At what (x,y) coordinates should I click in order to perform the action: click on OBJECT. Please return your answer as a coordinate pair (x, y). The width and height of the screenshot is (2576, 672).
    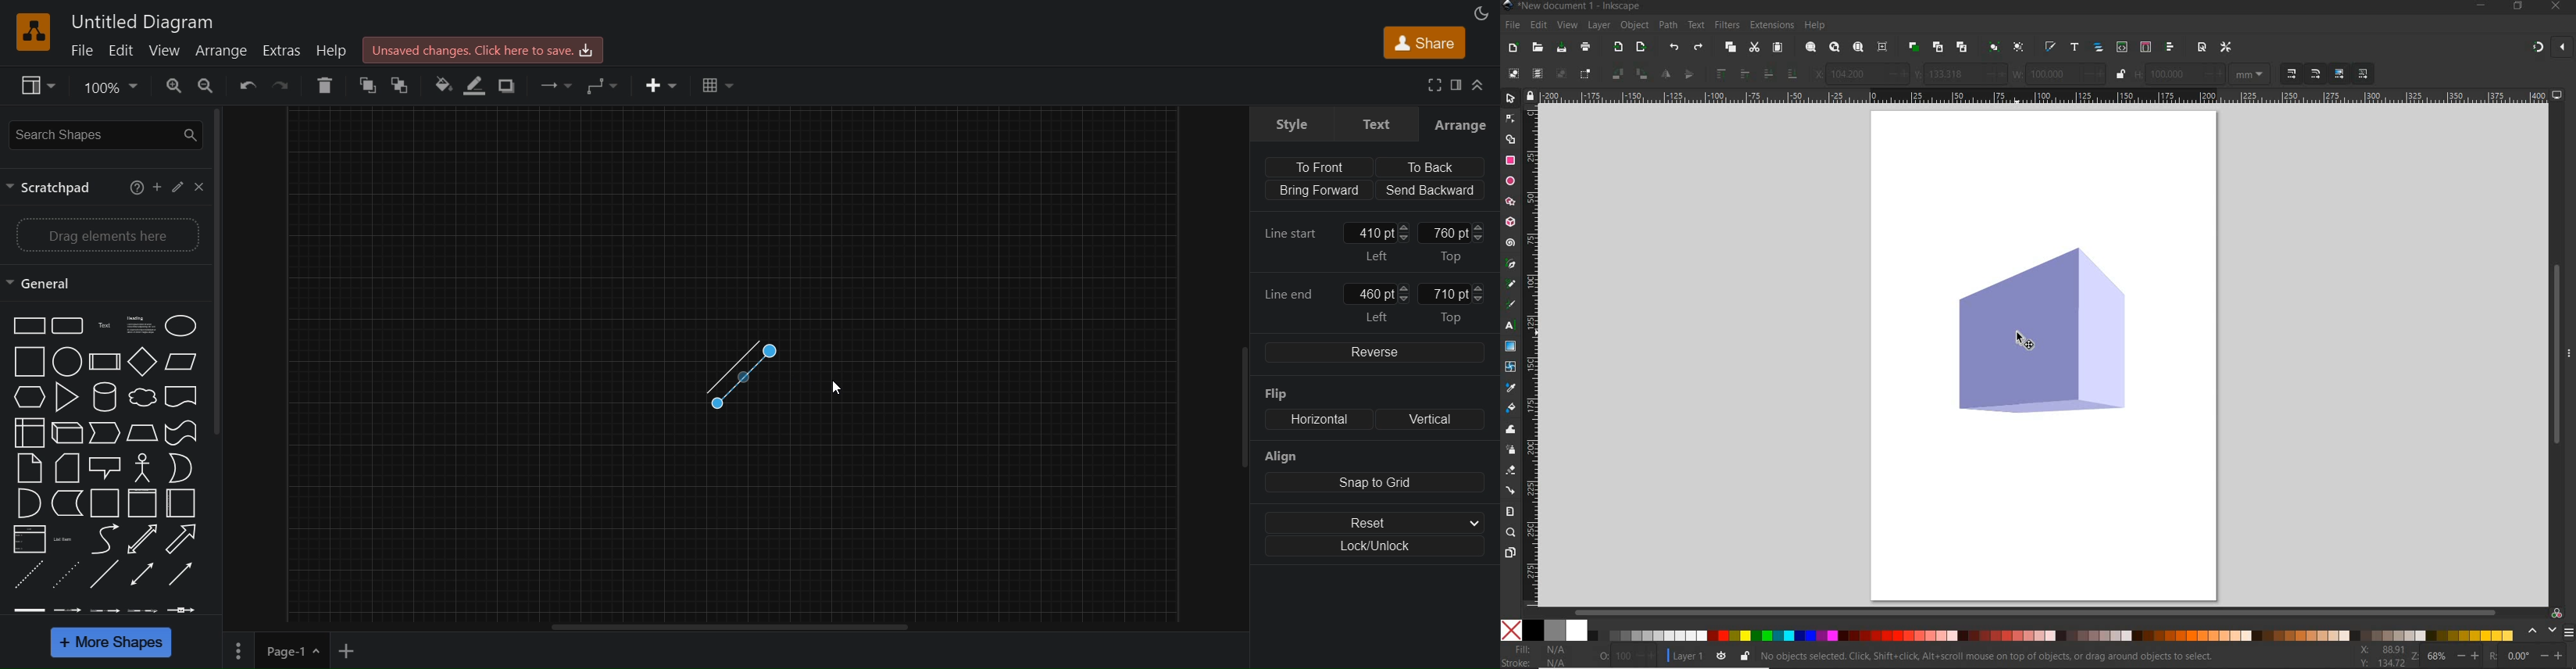
    Looking at the image, I should click on (1636, 26).